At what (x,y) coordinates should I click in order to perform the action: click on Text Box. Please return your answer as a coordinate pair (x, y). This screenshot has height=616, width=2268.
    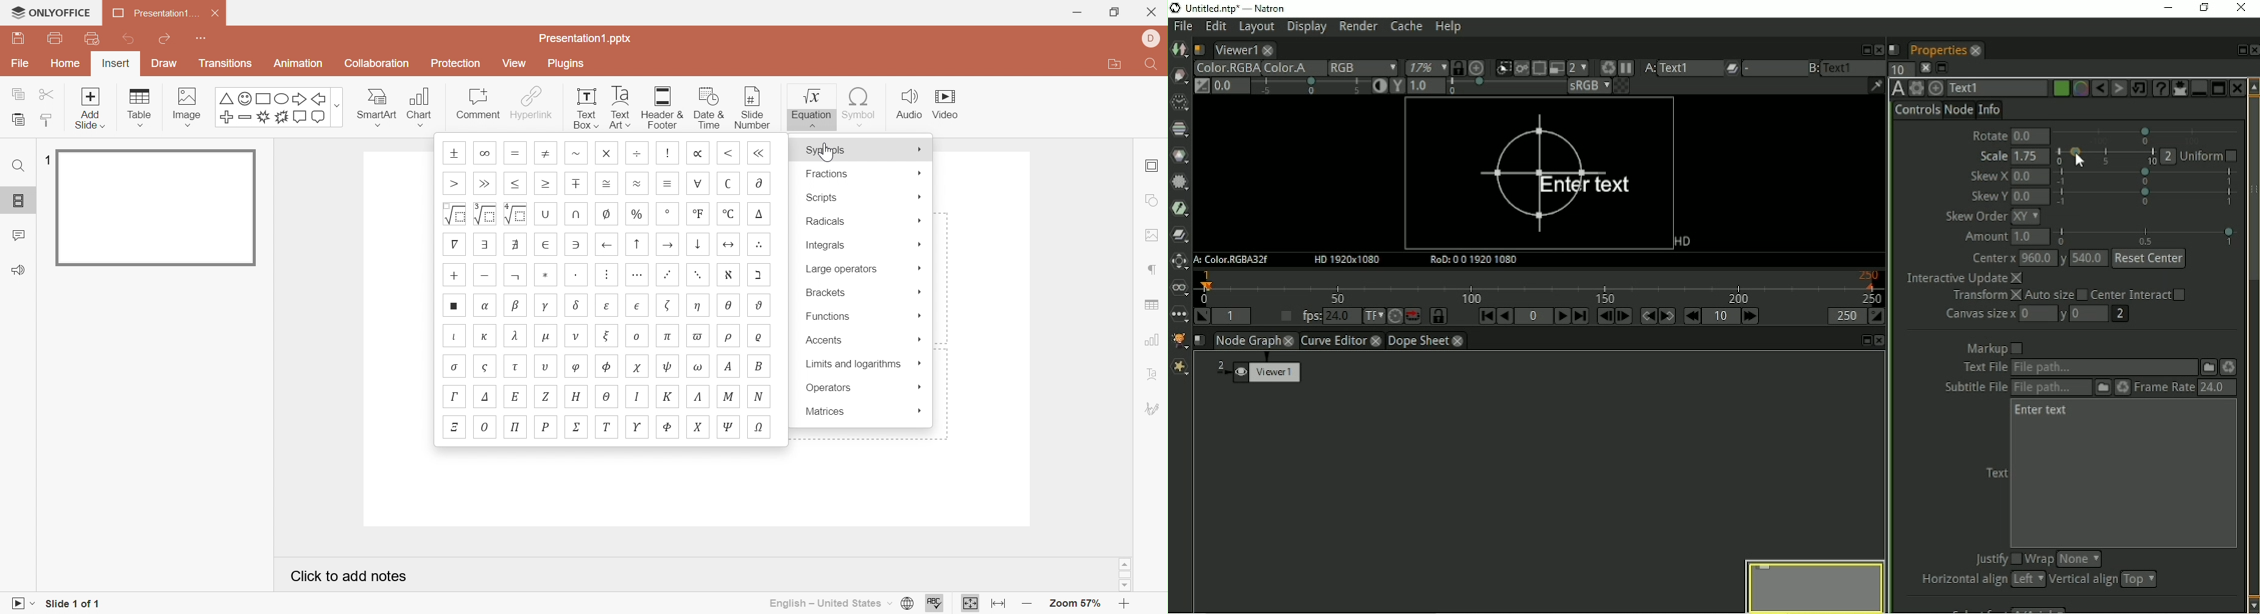
    Looking at the image, I should click on (587, 109).